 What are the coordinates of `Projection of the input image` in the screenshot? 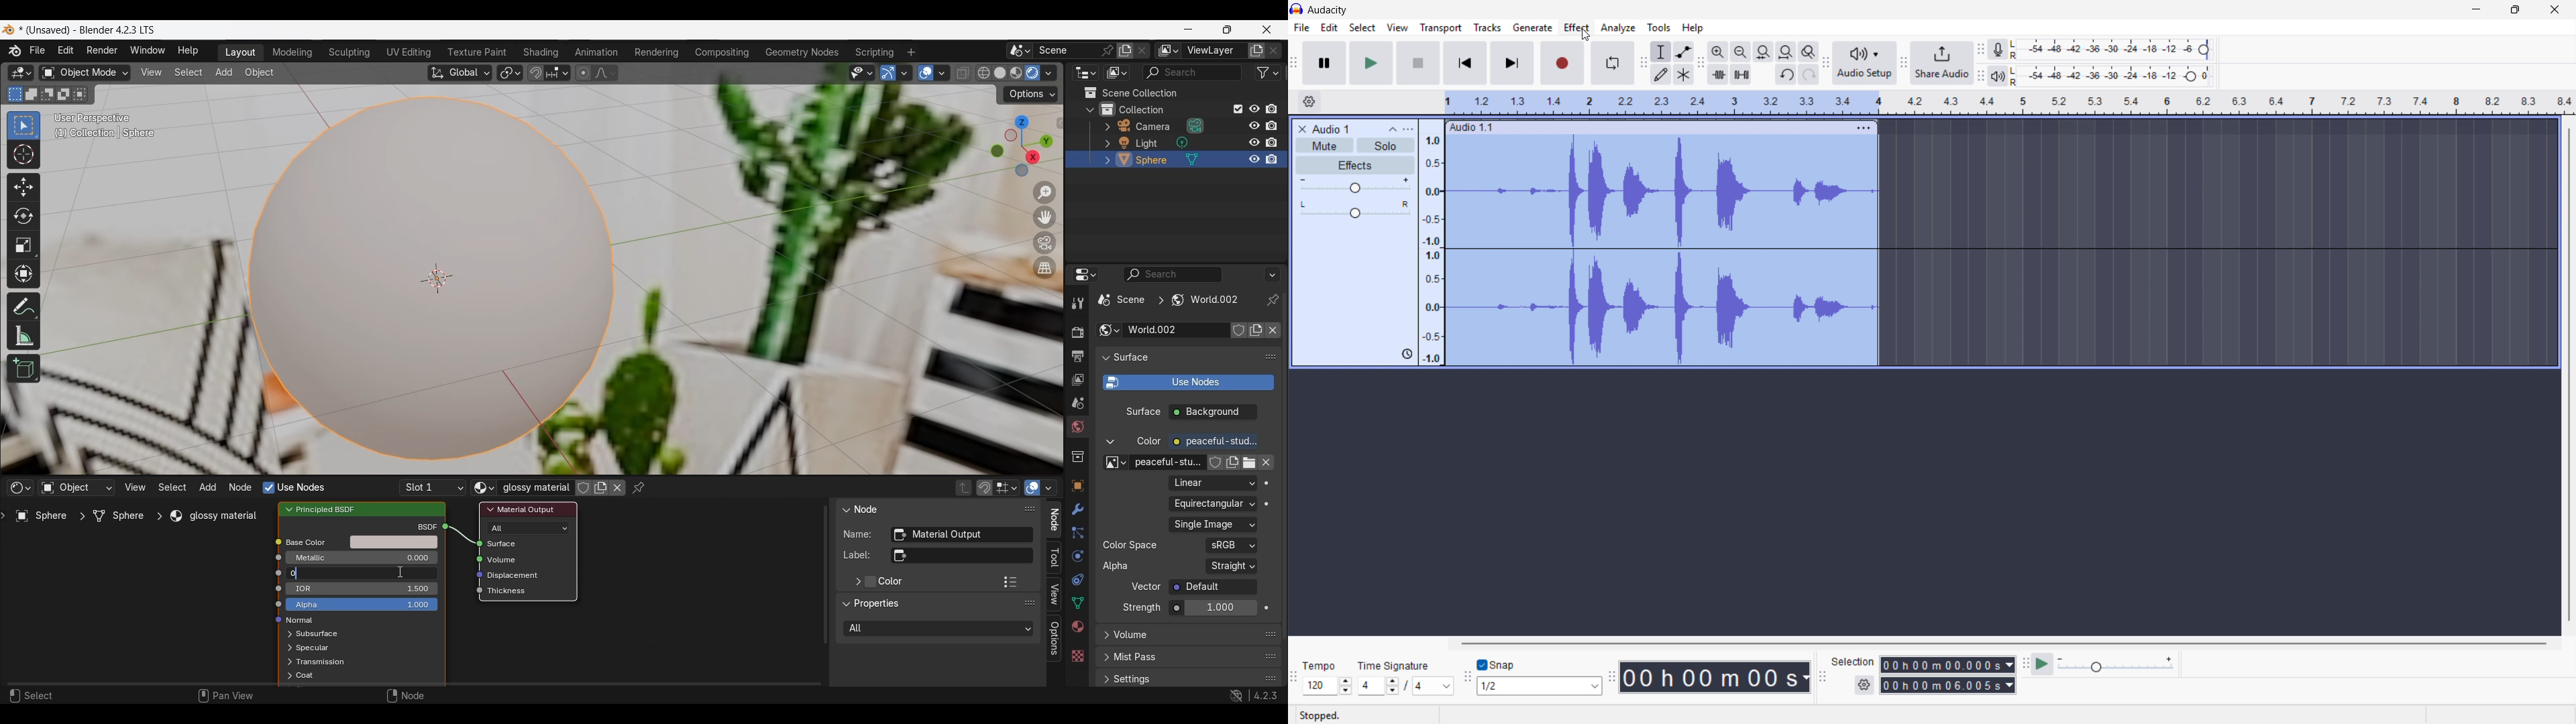 It's located at (1213, 503).